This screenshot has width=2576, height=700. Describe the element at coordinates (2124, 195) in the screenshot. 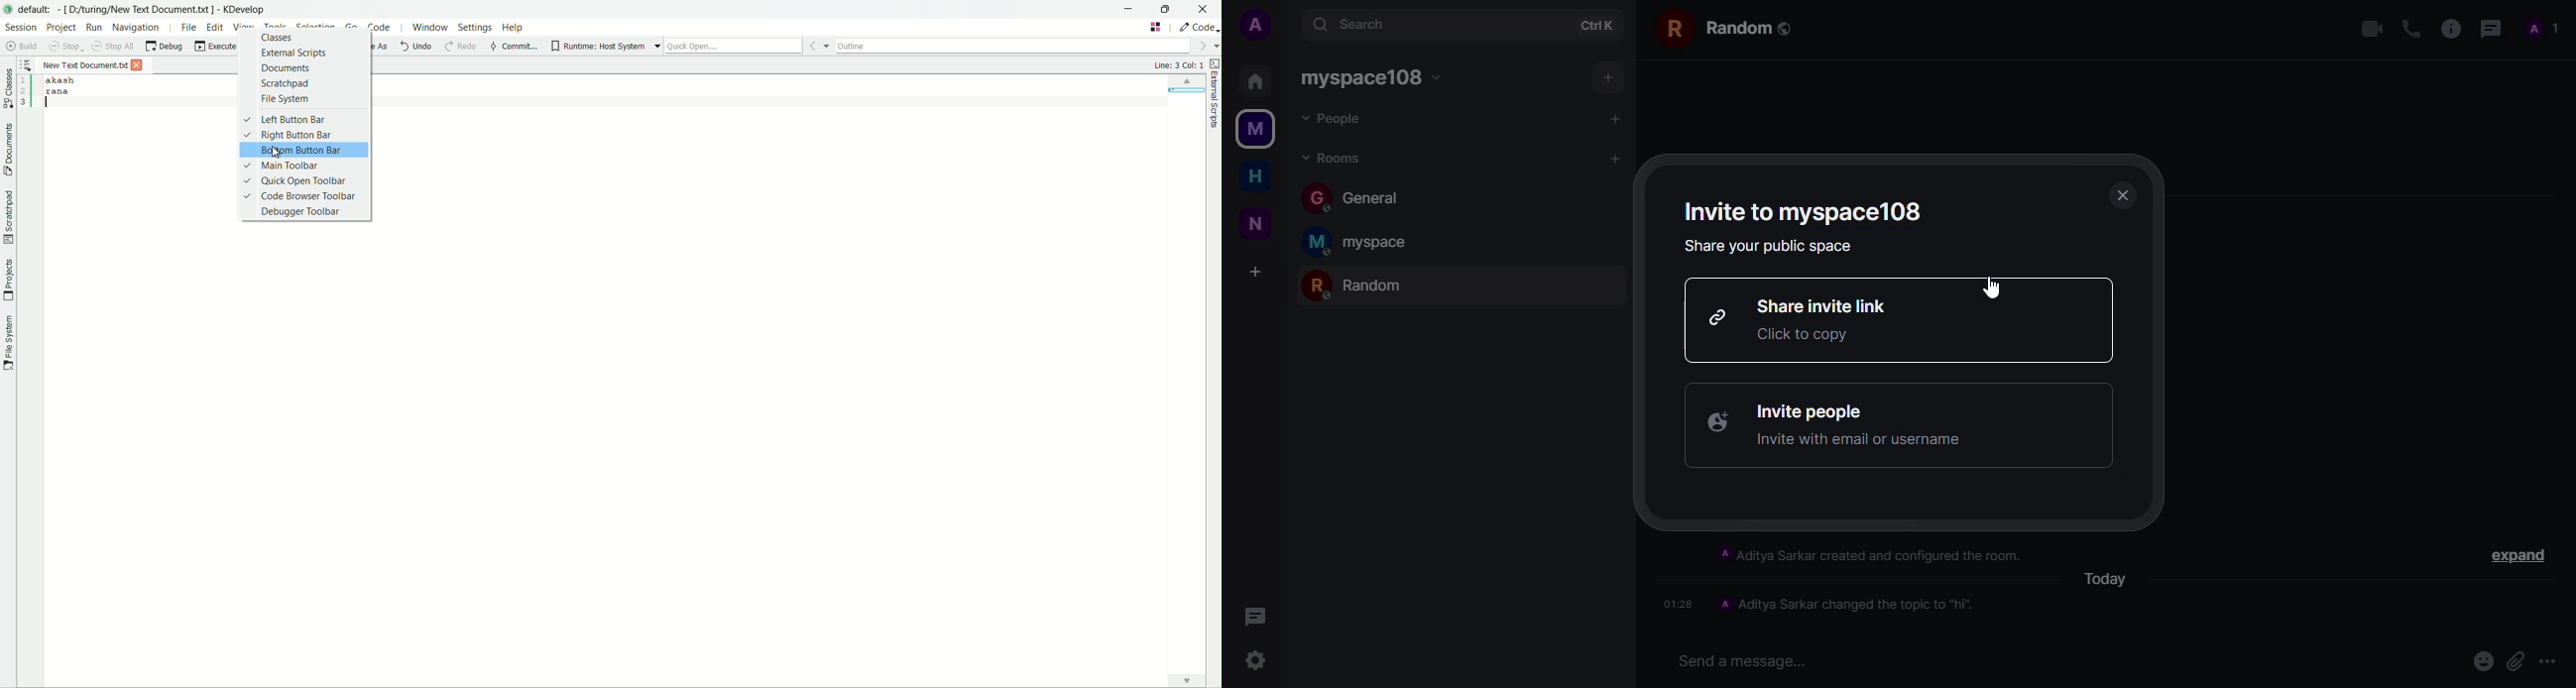

I see `close` at that location.